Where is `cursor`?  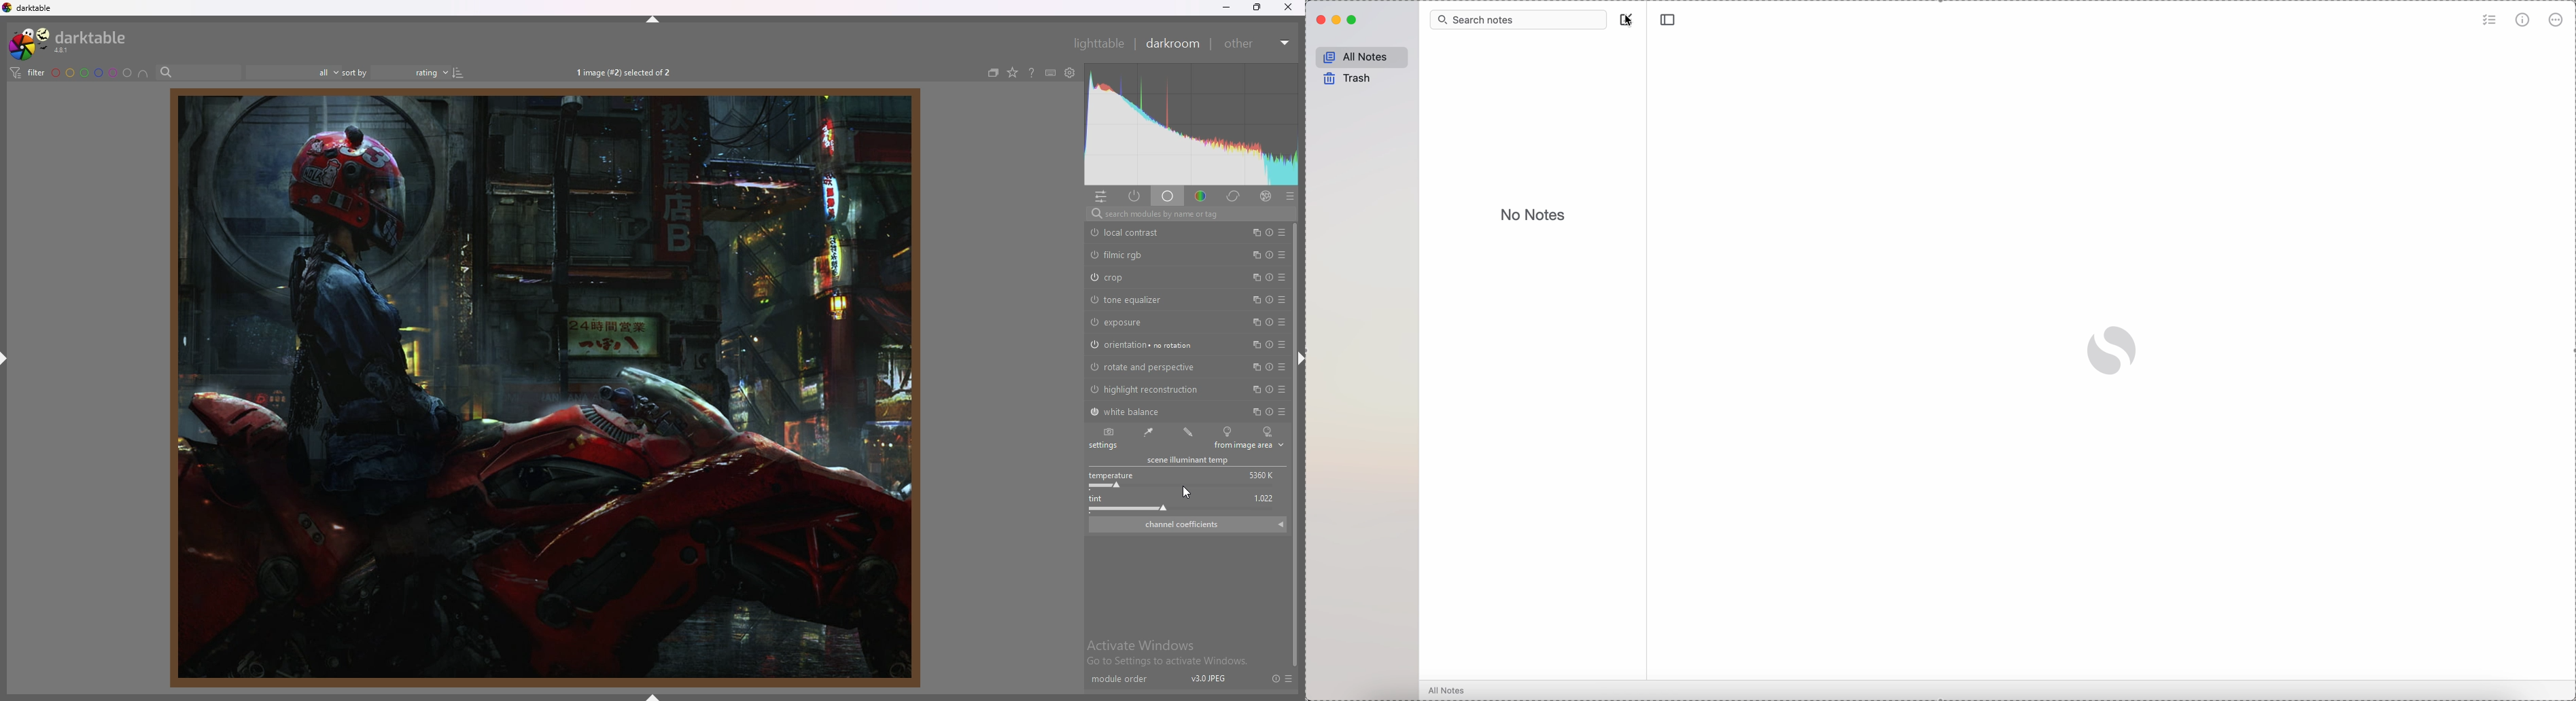
cursor is located at coordinates (1185, 492).